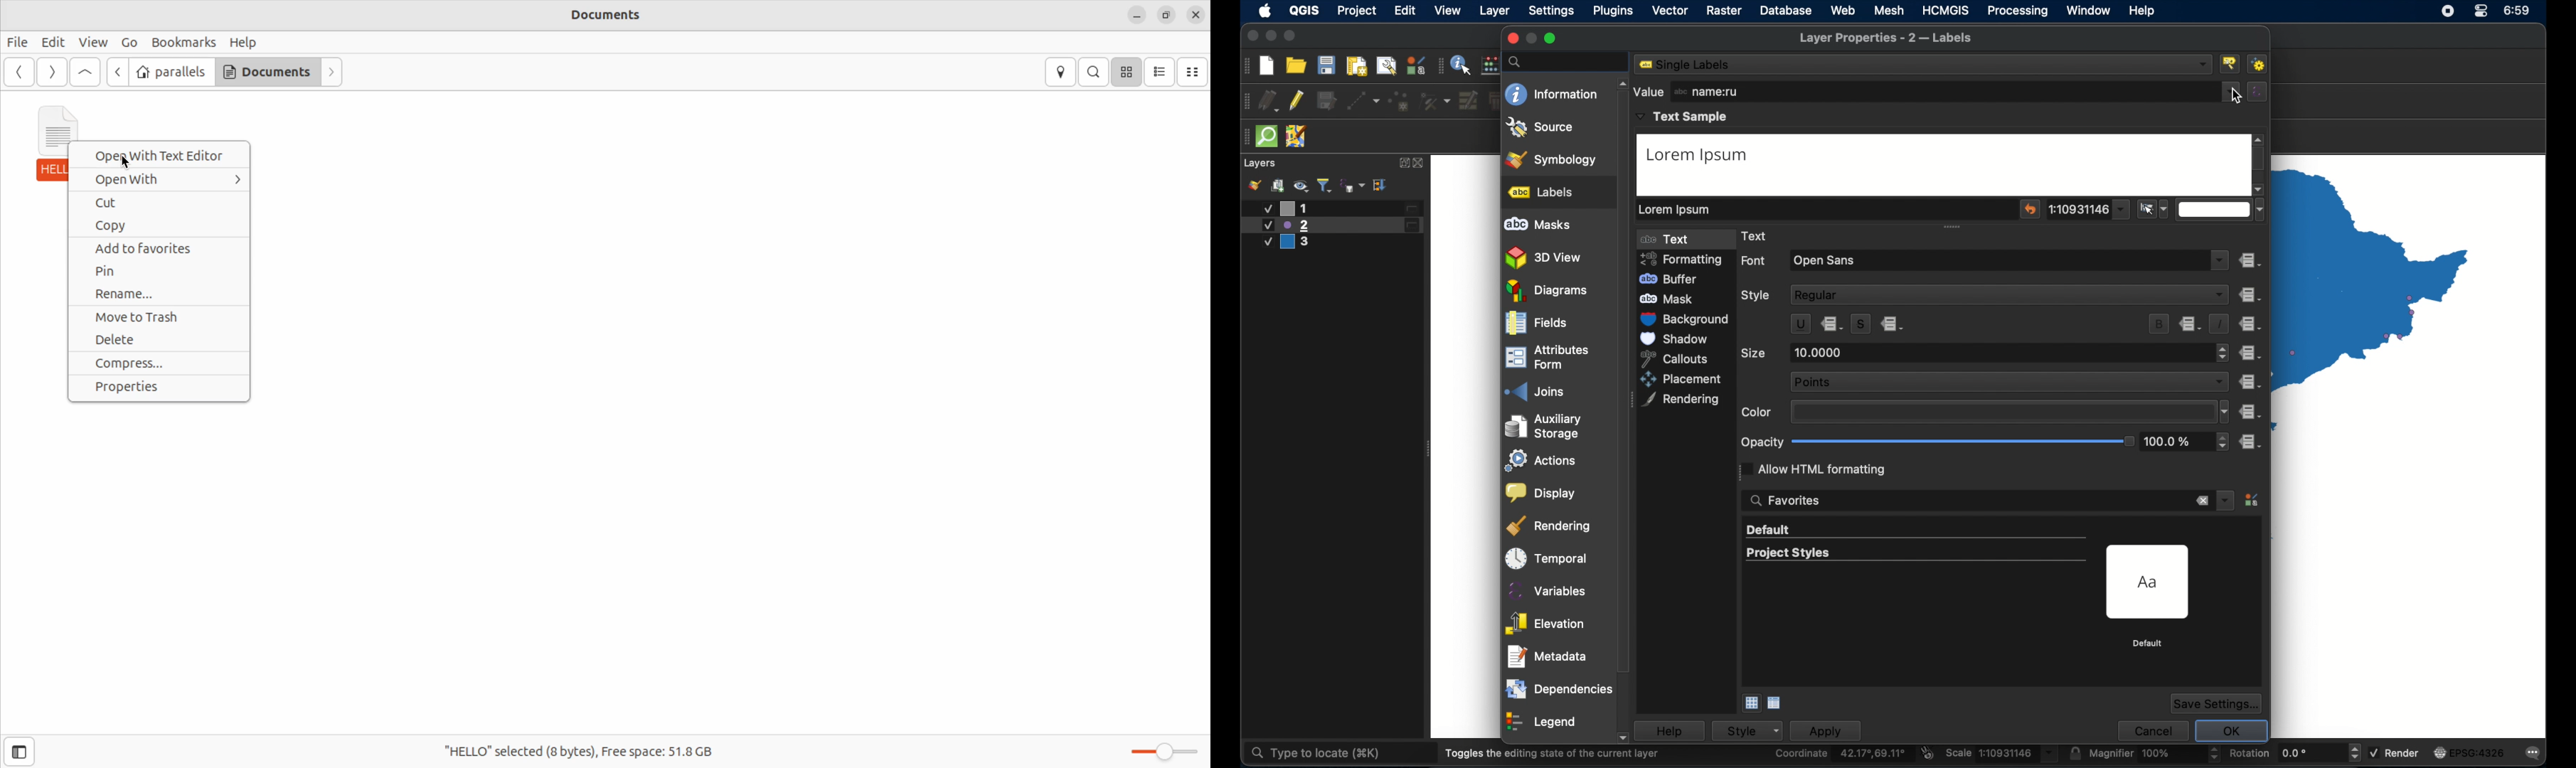 The image size is (2576, 784). What do you see at coordinates (1291, 36) in the screenshot?
I see `maximize ` at bounding box center [1291, 36].